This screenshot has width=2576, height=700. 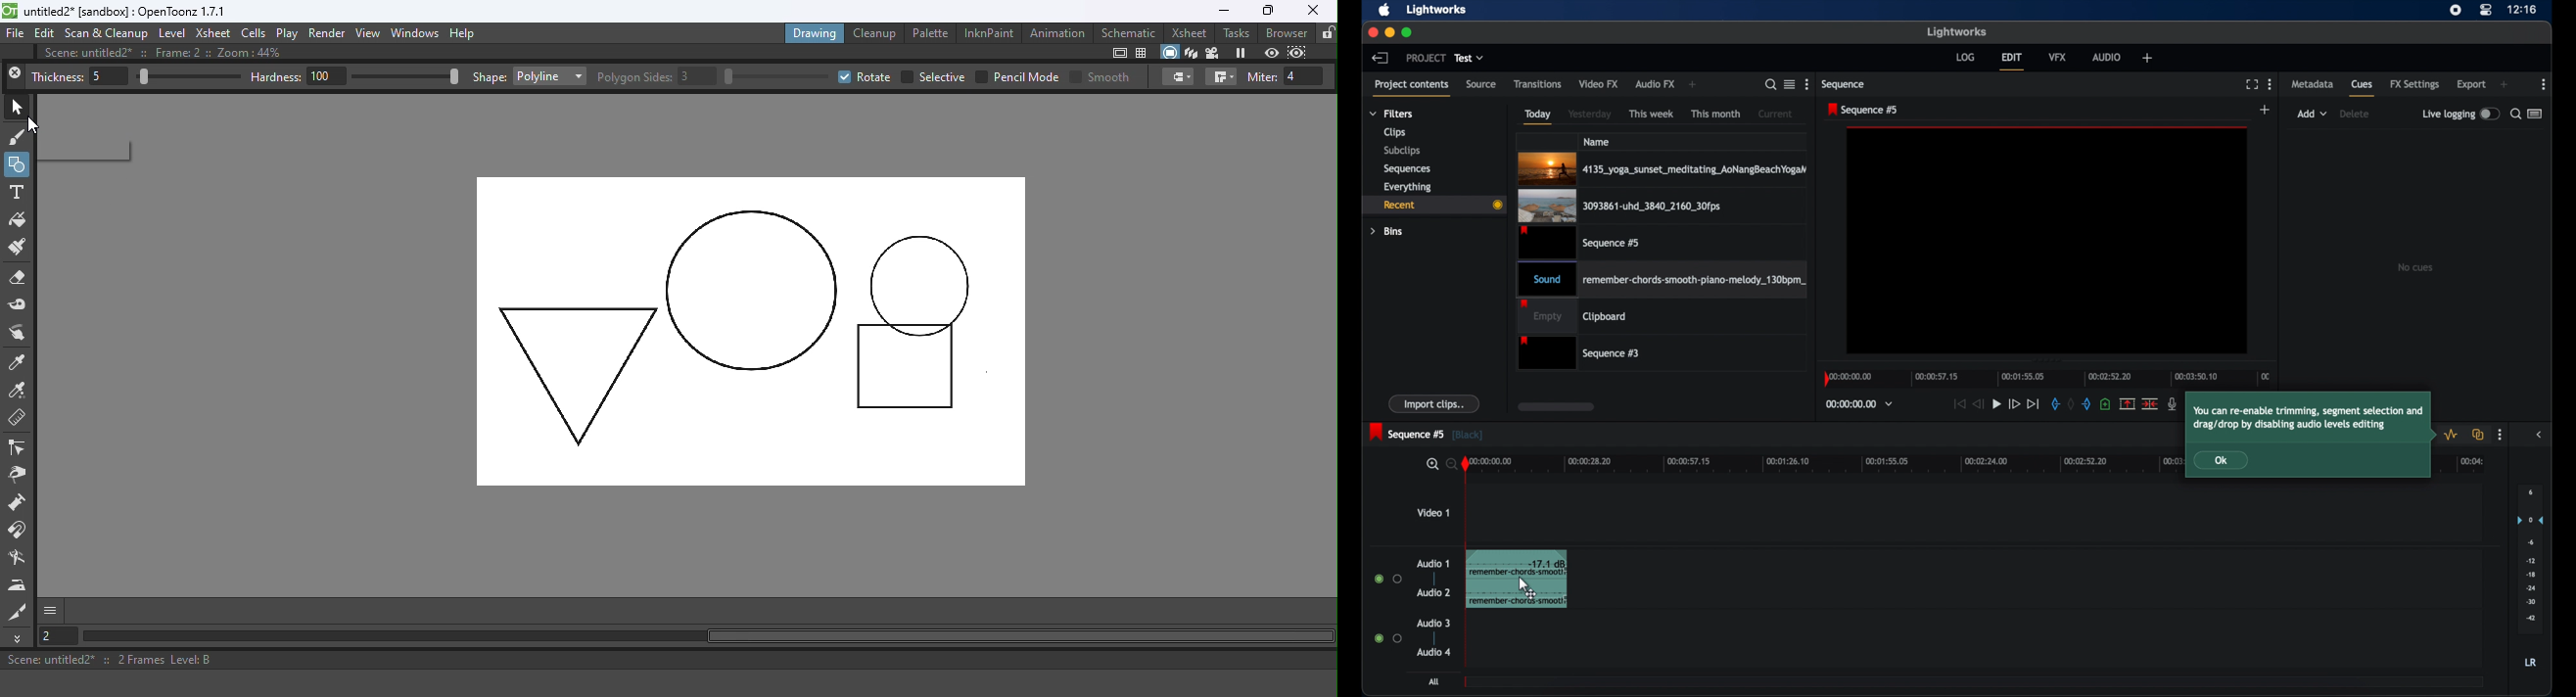 What do you see at coordinates (20, 248) in the screenshot?
I see `Paintbrush tool` at bounding box center [20, 248].